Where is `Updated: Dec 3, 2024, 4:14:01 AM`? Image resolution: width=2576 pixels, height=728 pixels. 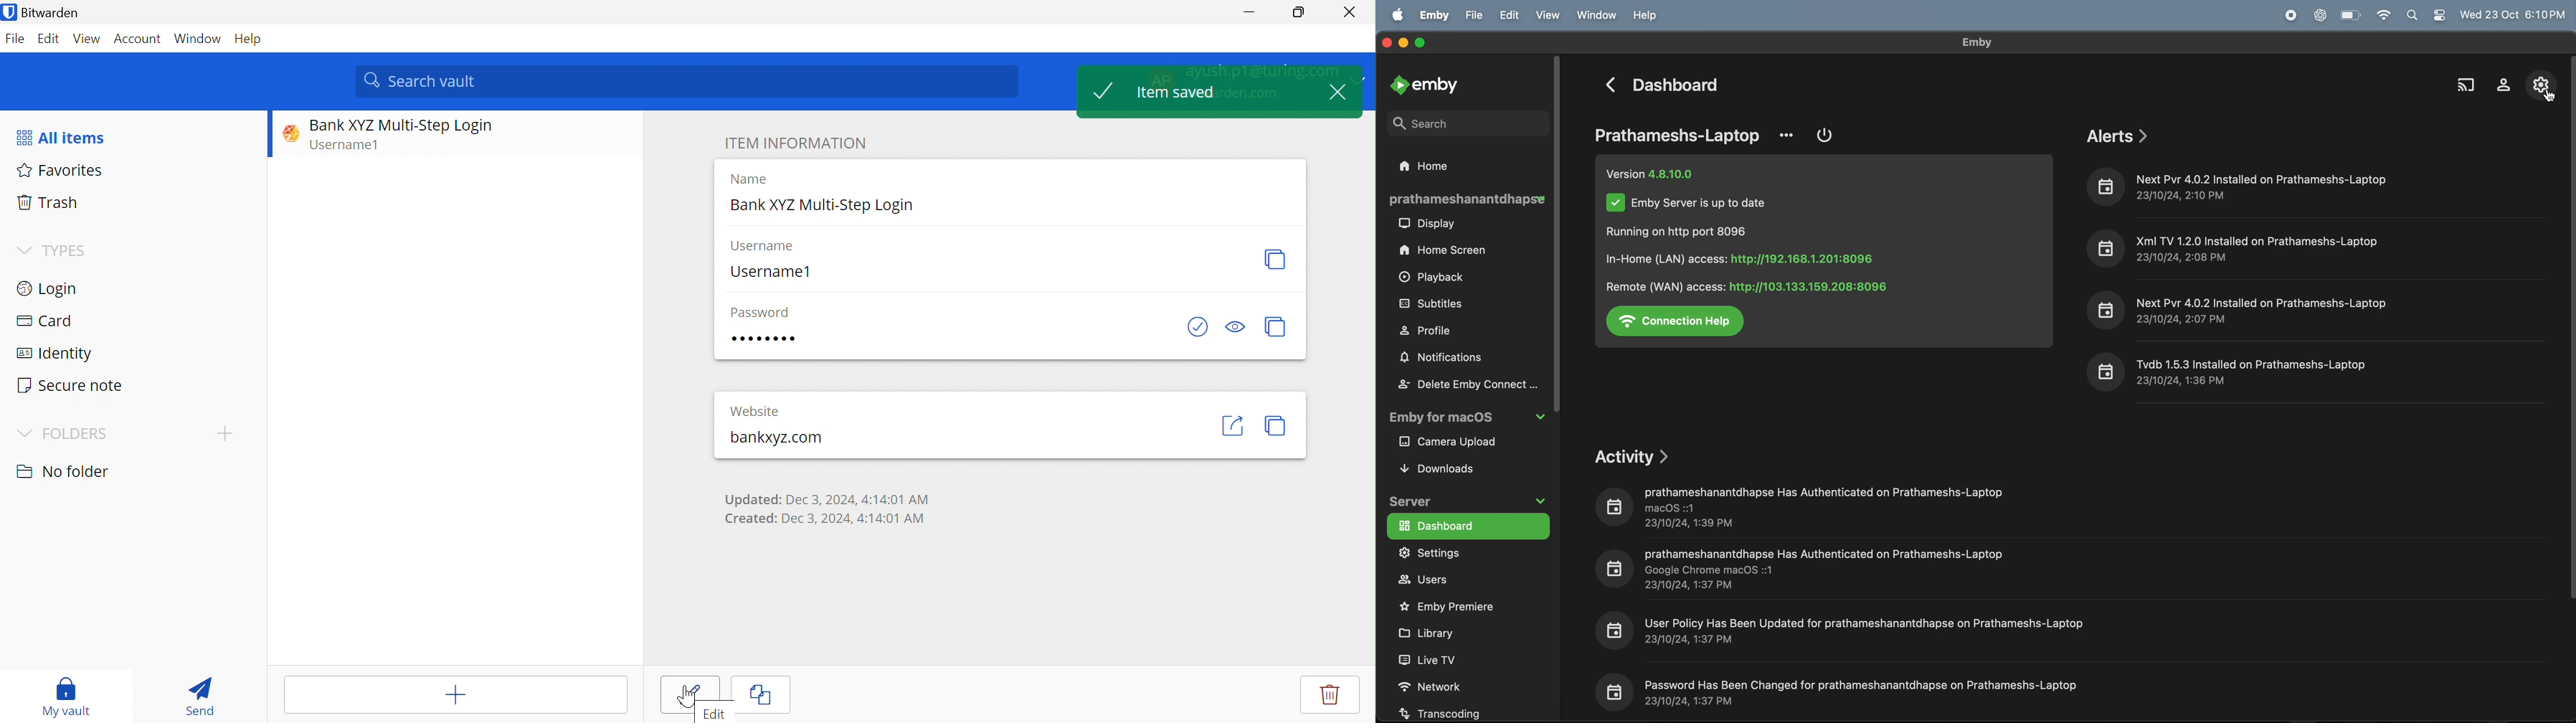
Updated: Dec 3, 2024, 4:14:01 AM is located at coordinates (825, 499).